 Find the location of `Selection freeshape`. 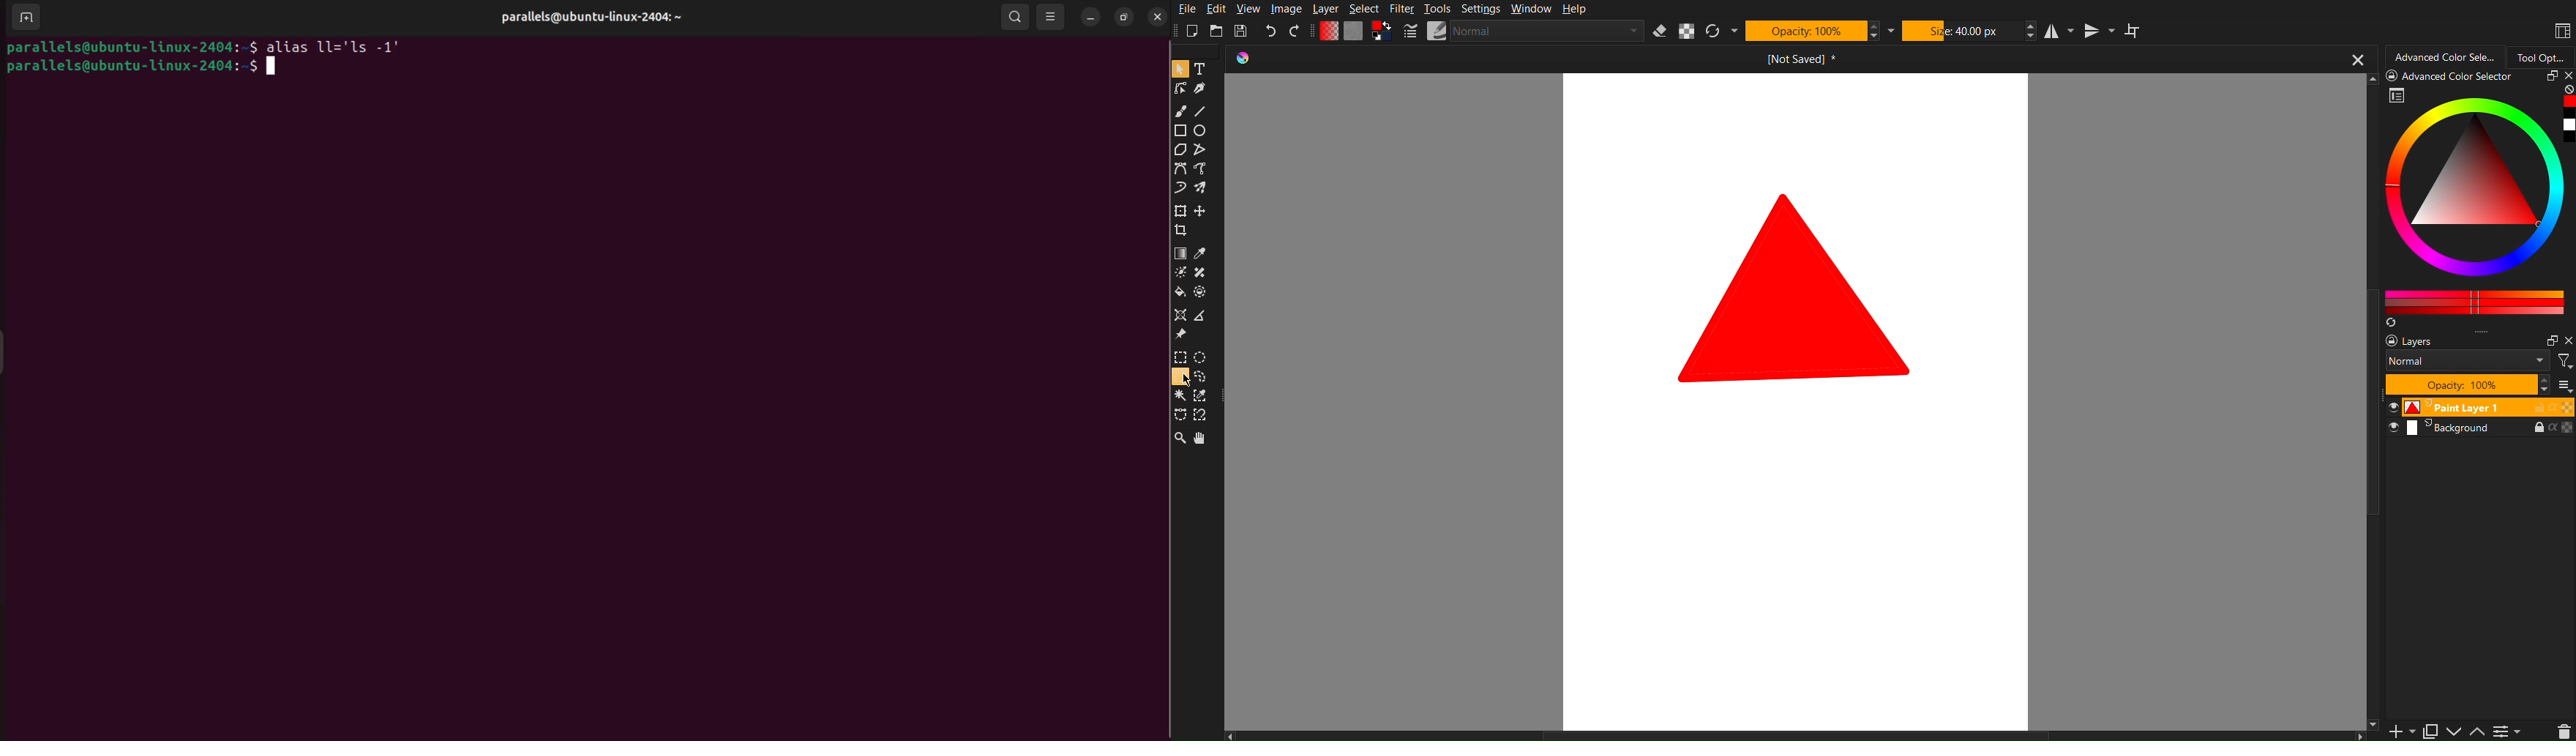

Selection freeshape is located at coordinates (1205, 378).